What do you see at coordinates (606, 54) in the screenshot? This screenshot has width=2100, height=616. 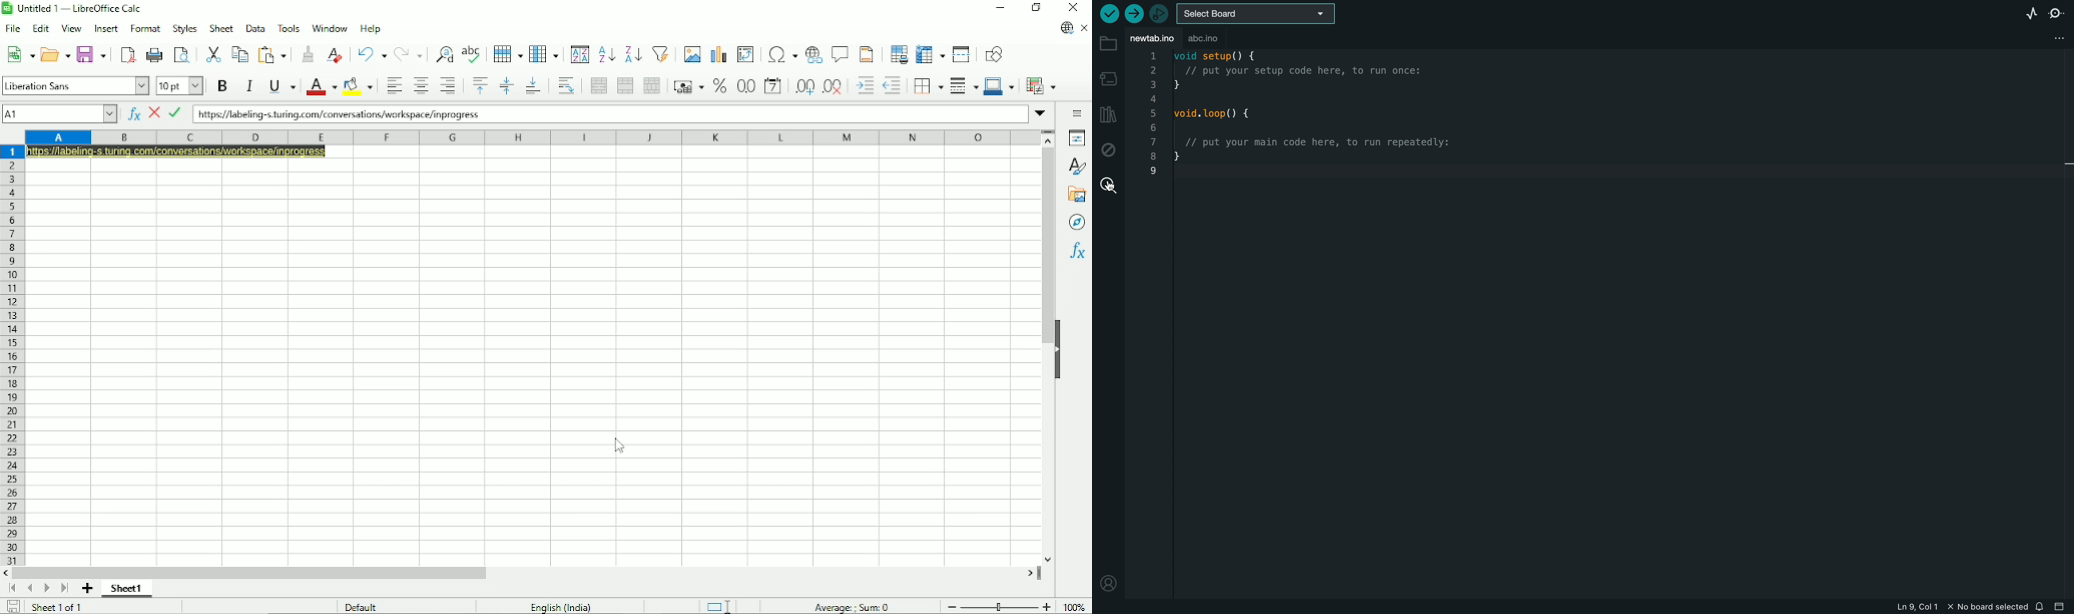 I see `Sort ascending` at bounding box center [606, 54].